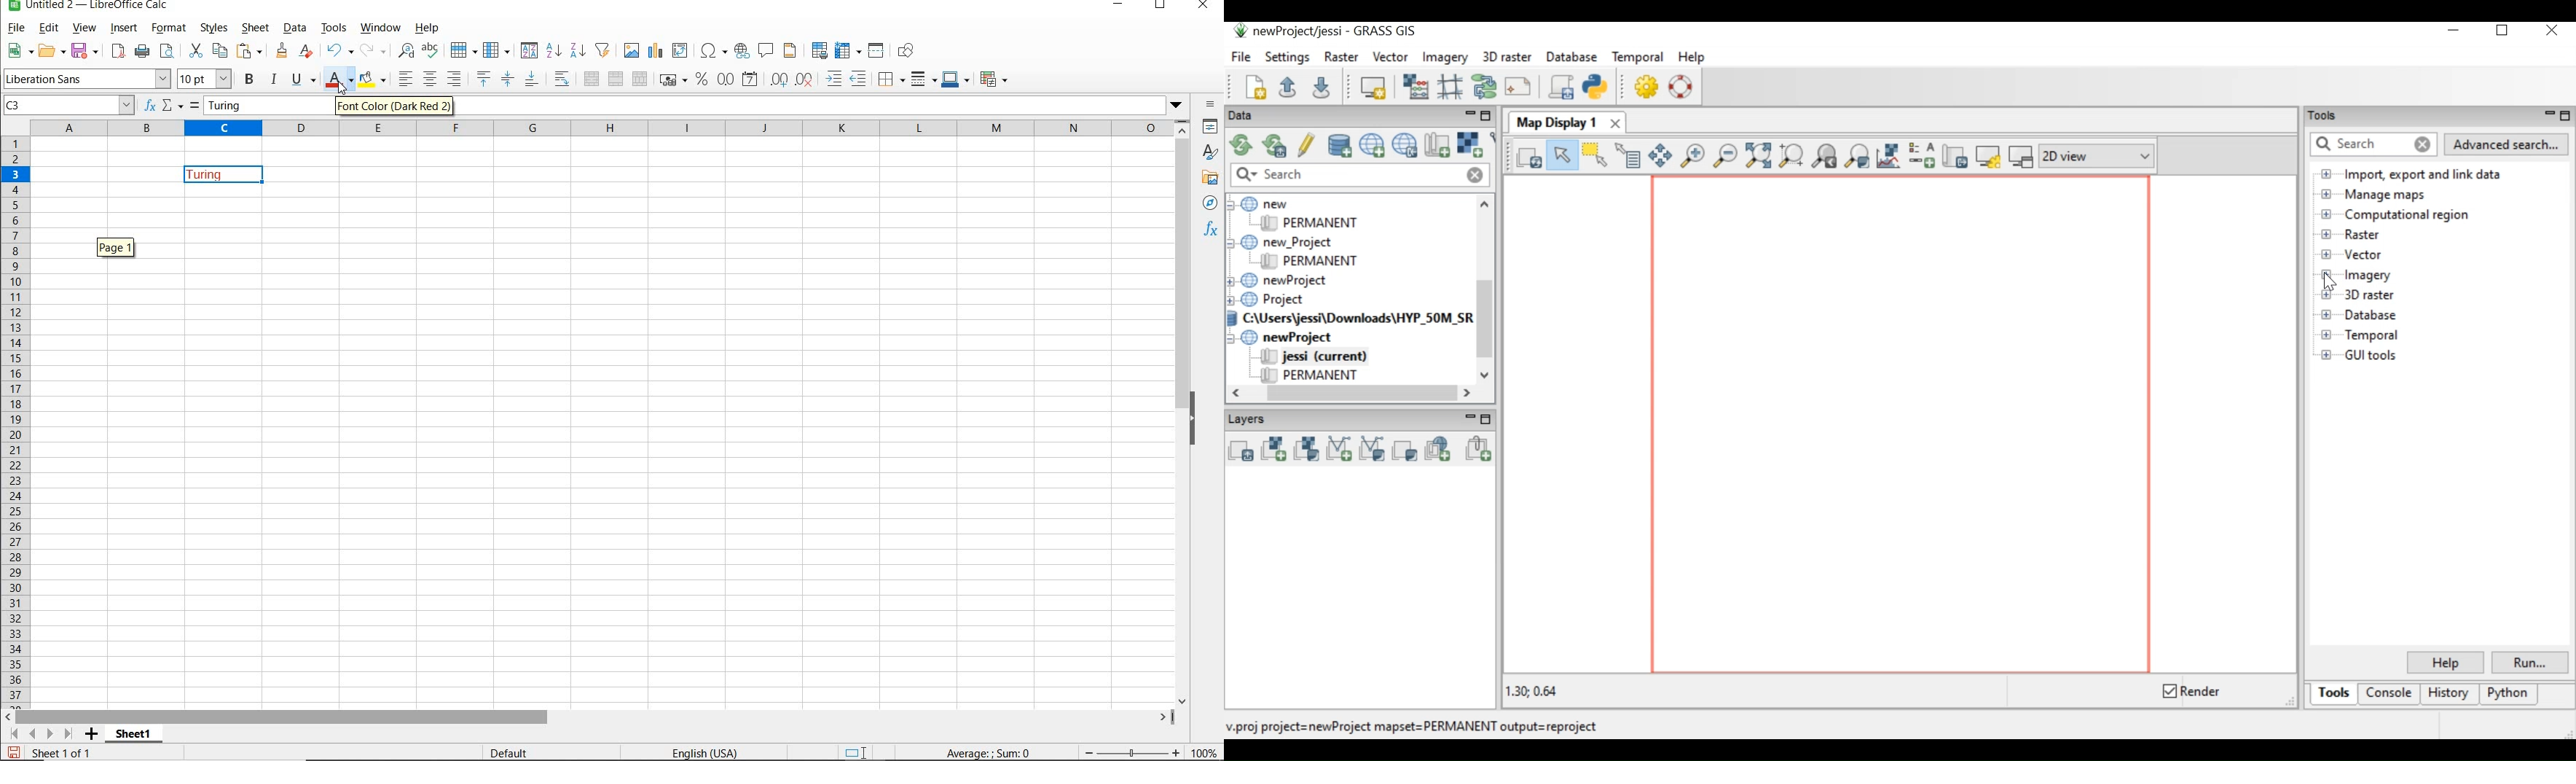 This screenshot has width=2576, height=784. What do you see at coordinates (602, 129) in the screenshot?
I see `Columns` at bounding box center [602, 129].